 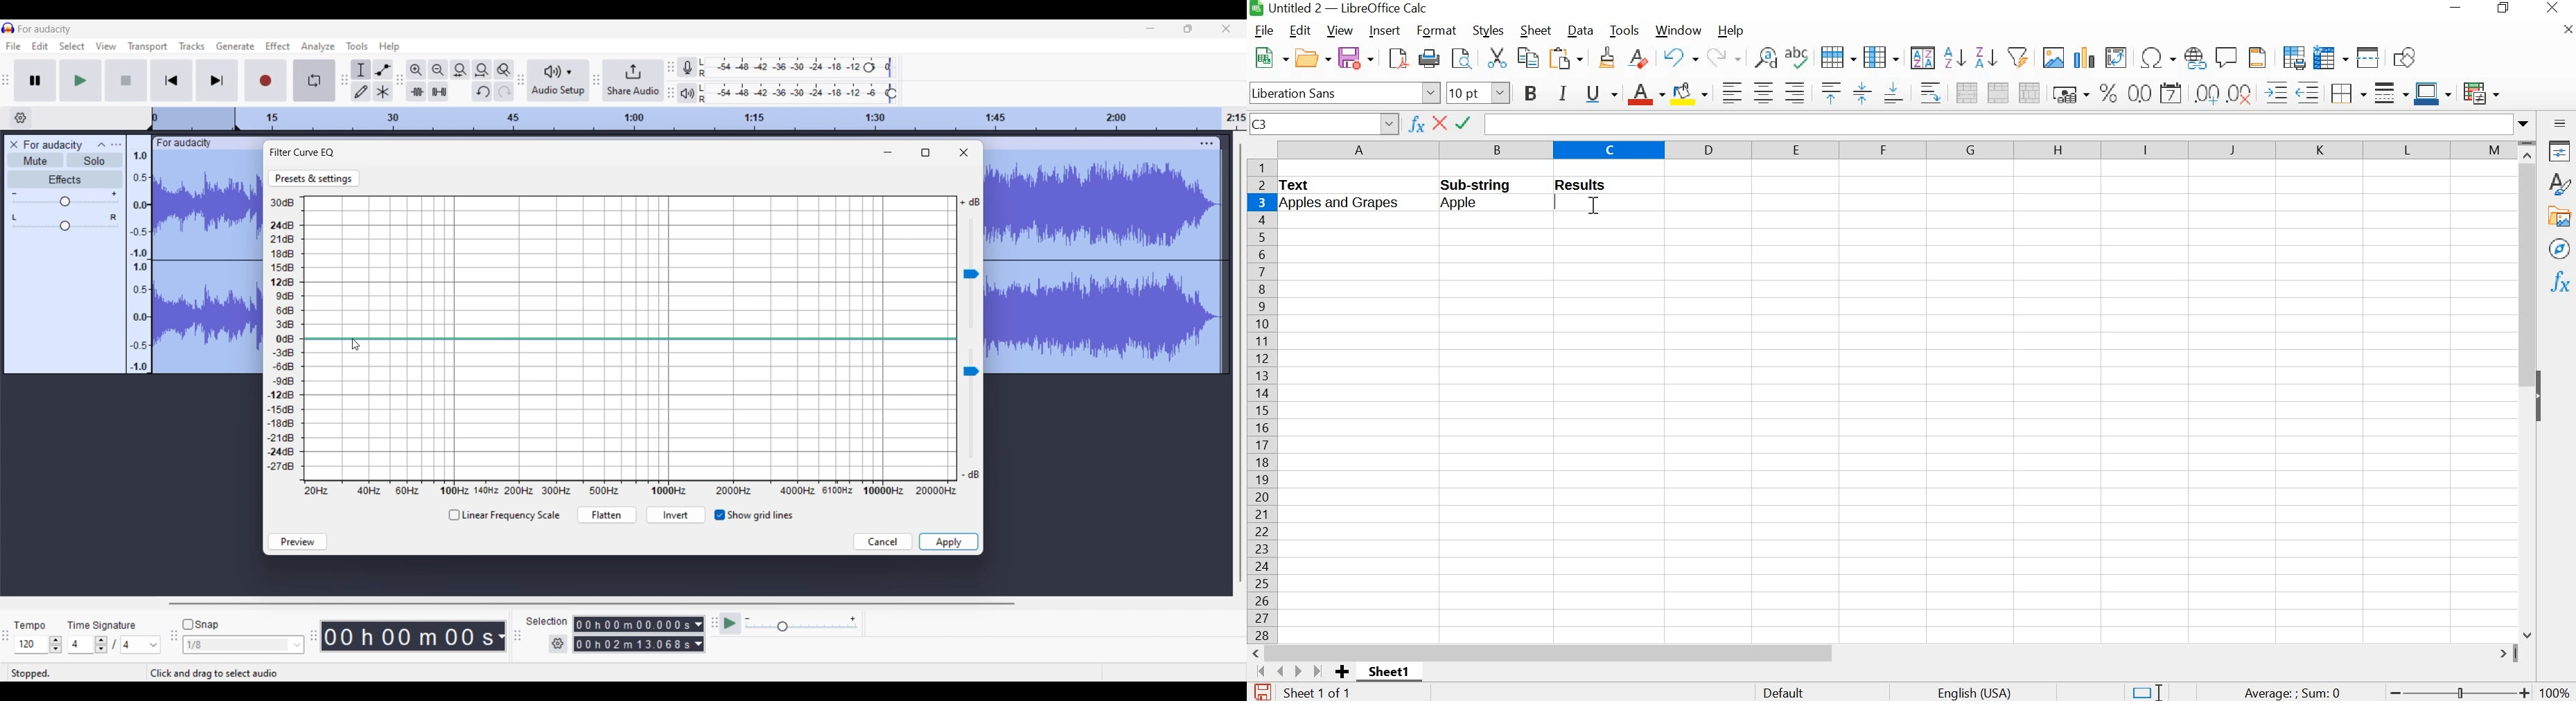 I want to click on close document, so click(x=2567, y=28).